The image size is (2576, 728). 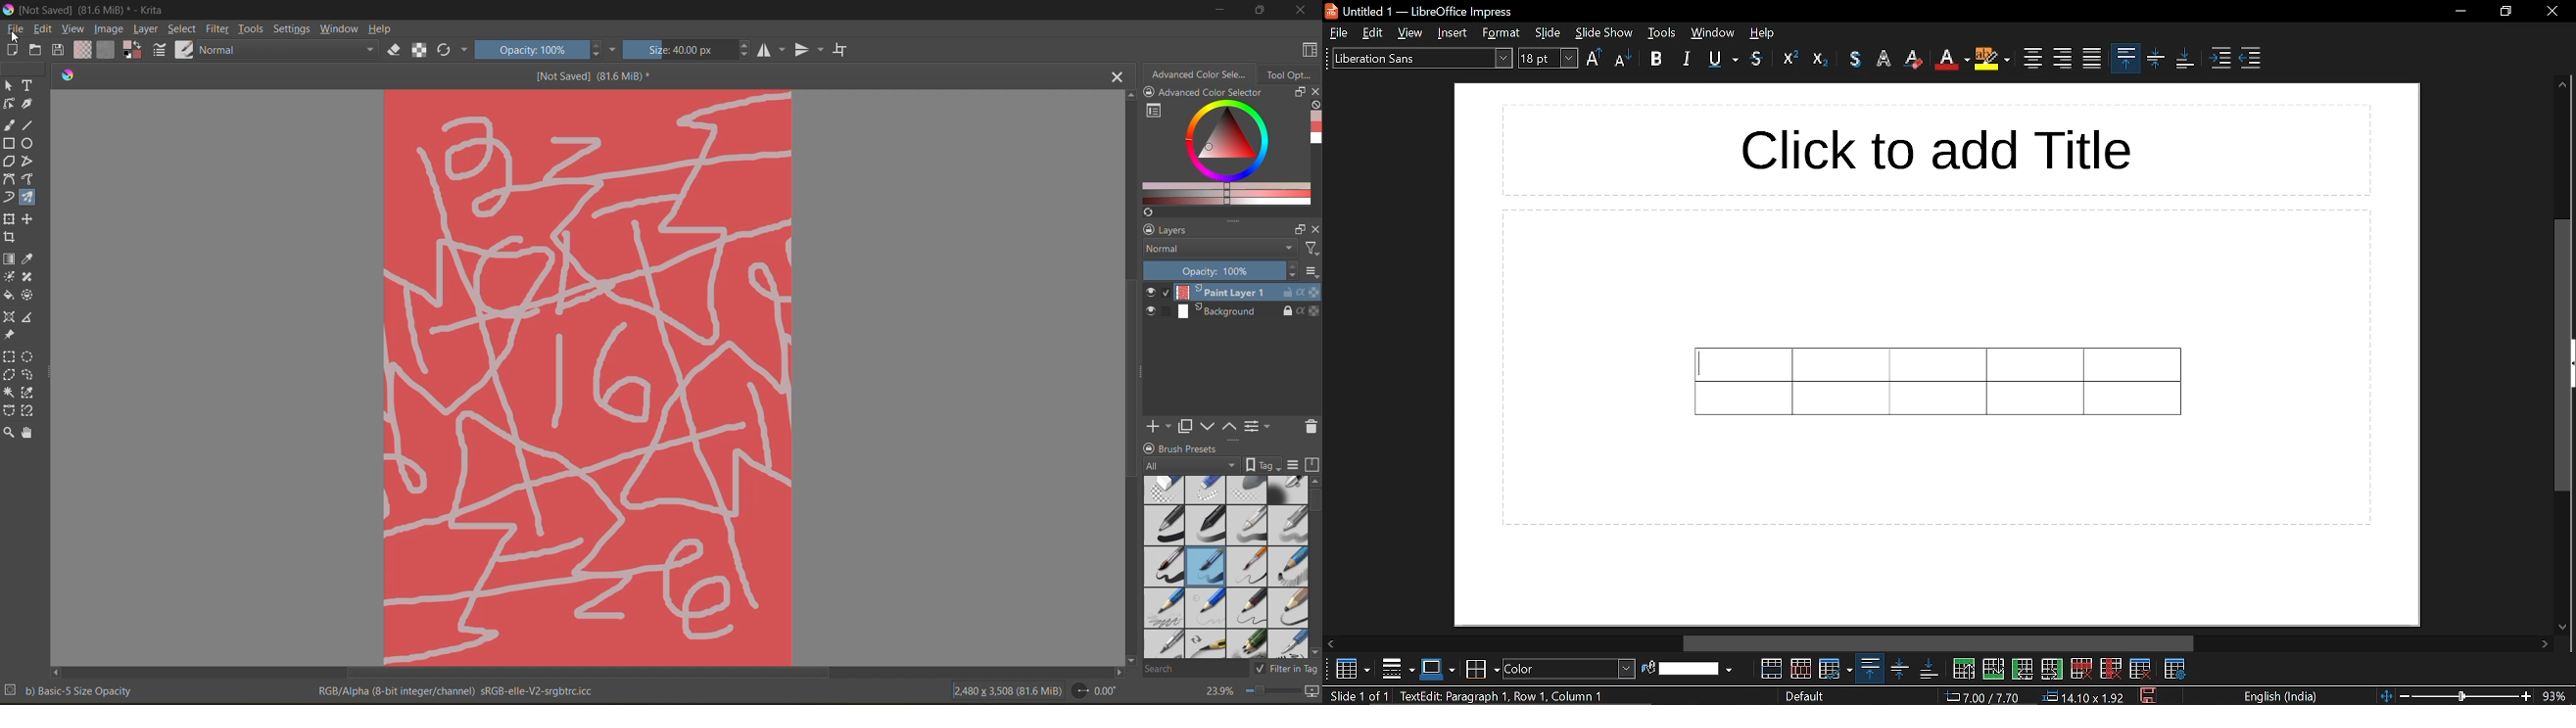 What do you see at coordinates (104, 50) in the screenshot?
I see `fill patterns` at bounding box center [104, 50].